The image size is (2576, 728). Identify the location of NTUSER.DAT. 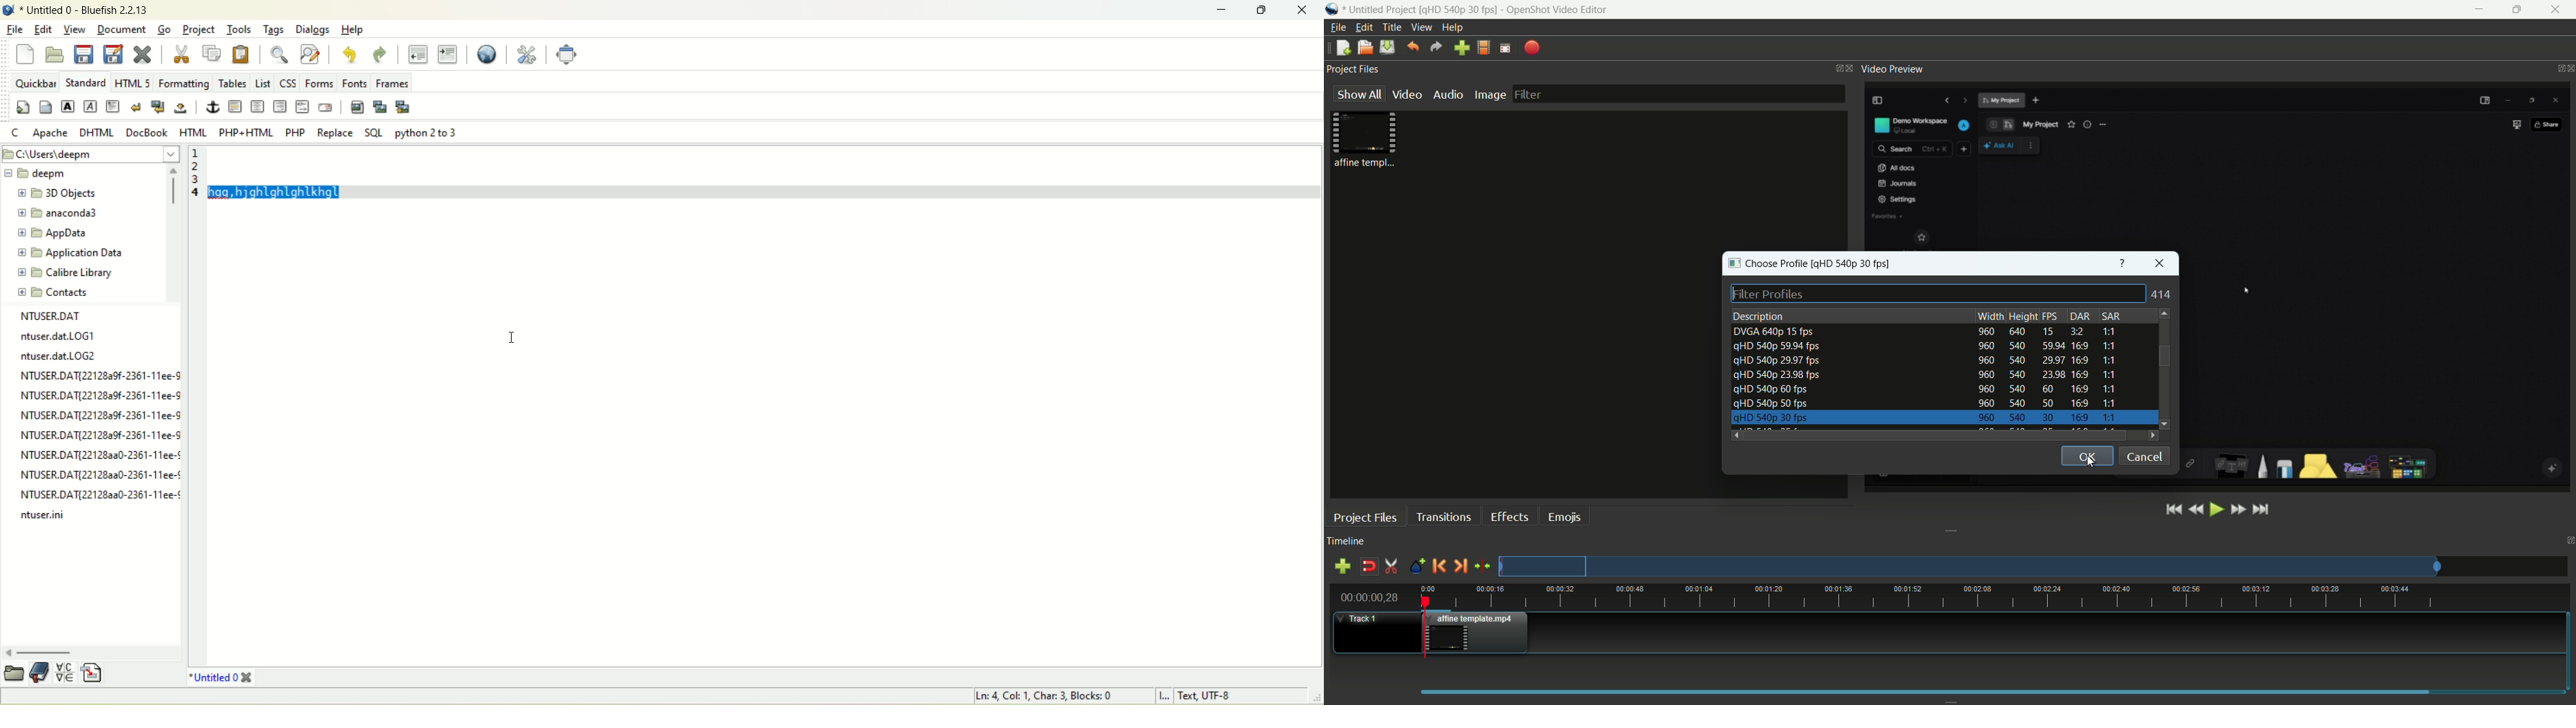
(49, 317).